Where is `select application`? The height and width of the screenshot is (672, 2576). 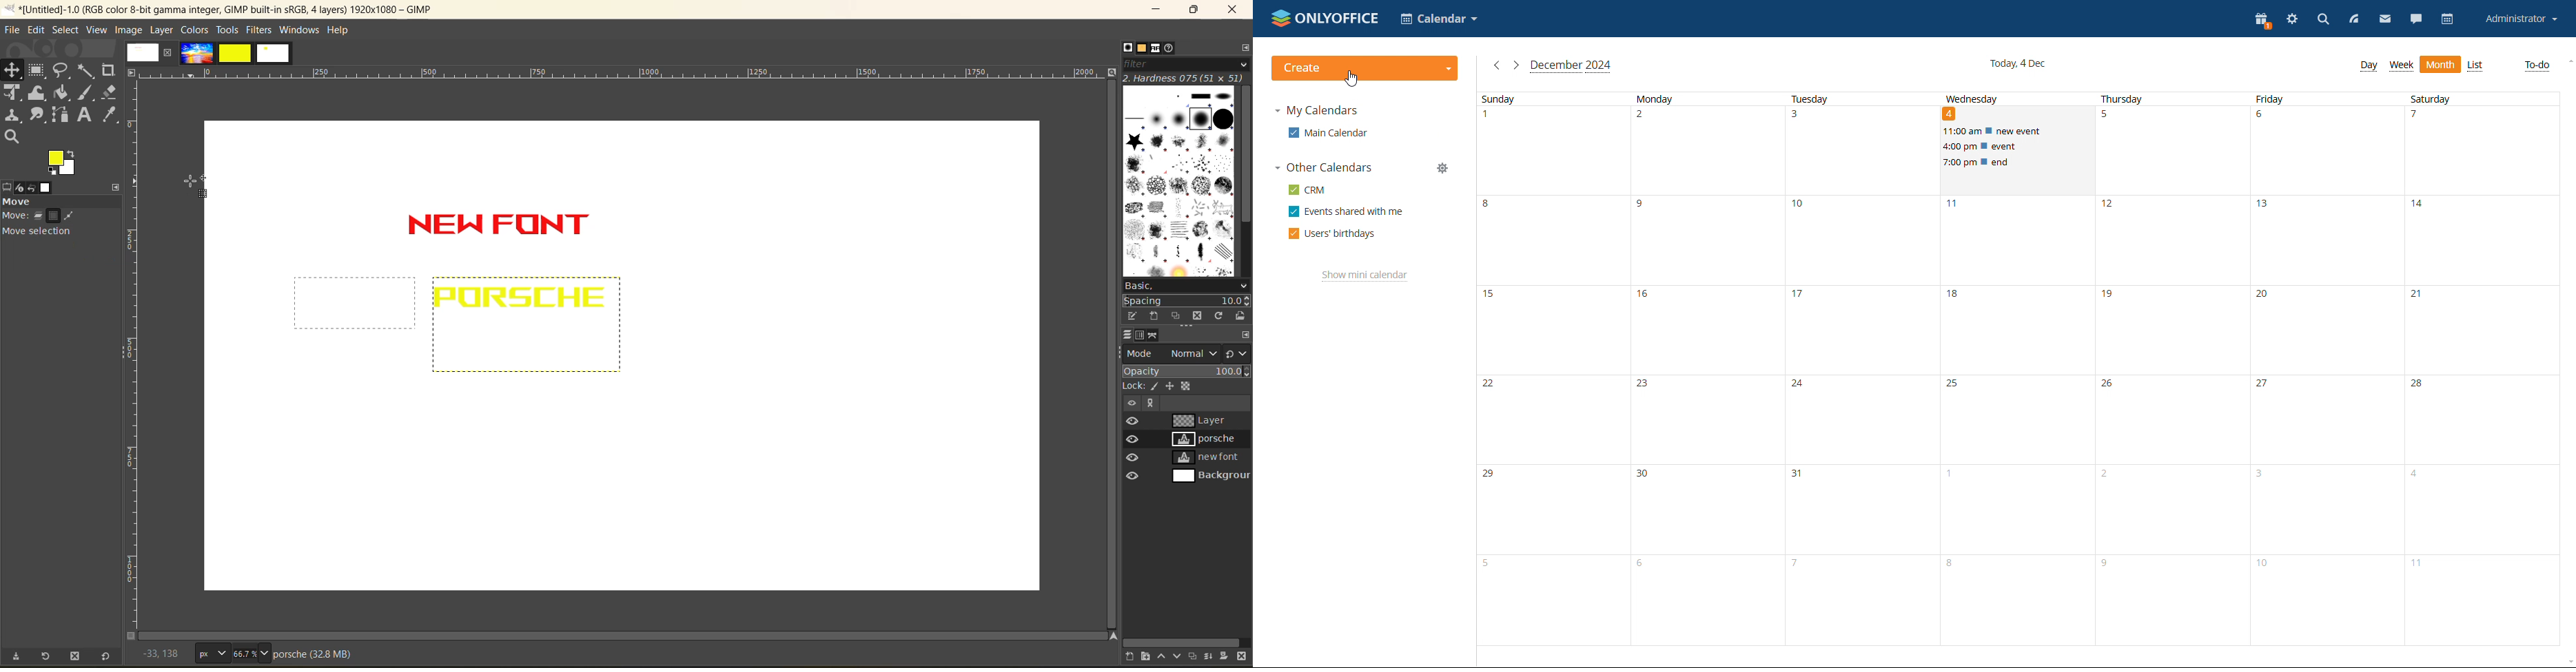
select application is located at coordinates (1438, 19).